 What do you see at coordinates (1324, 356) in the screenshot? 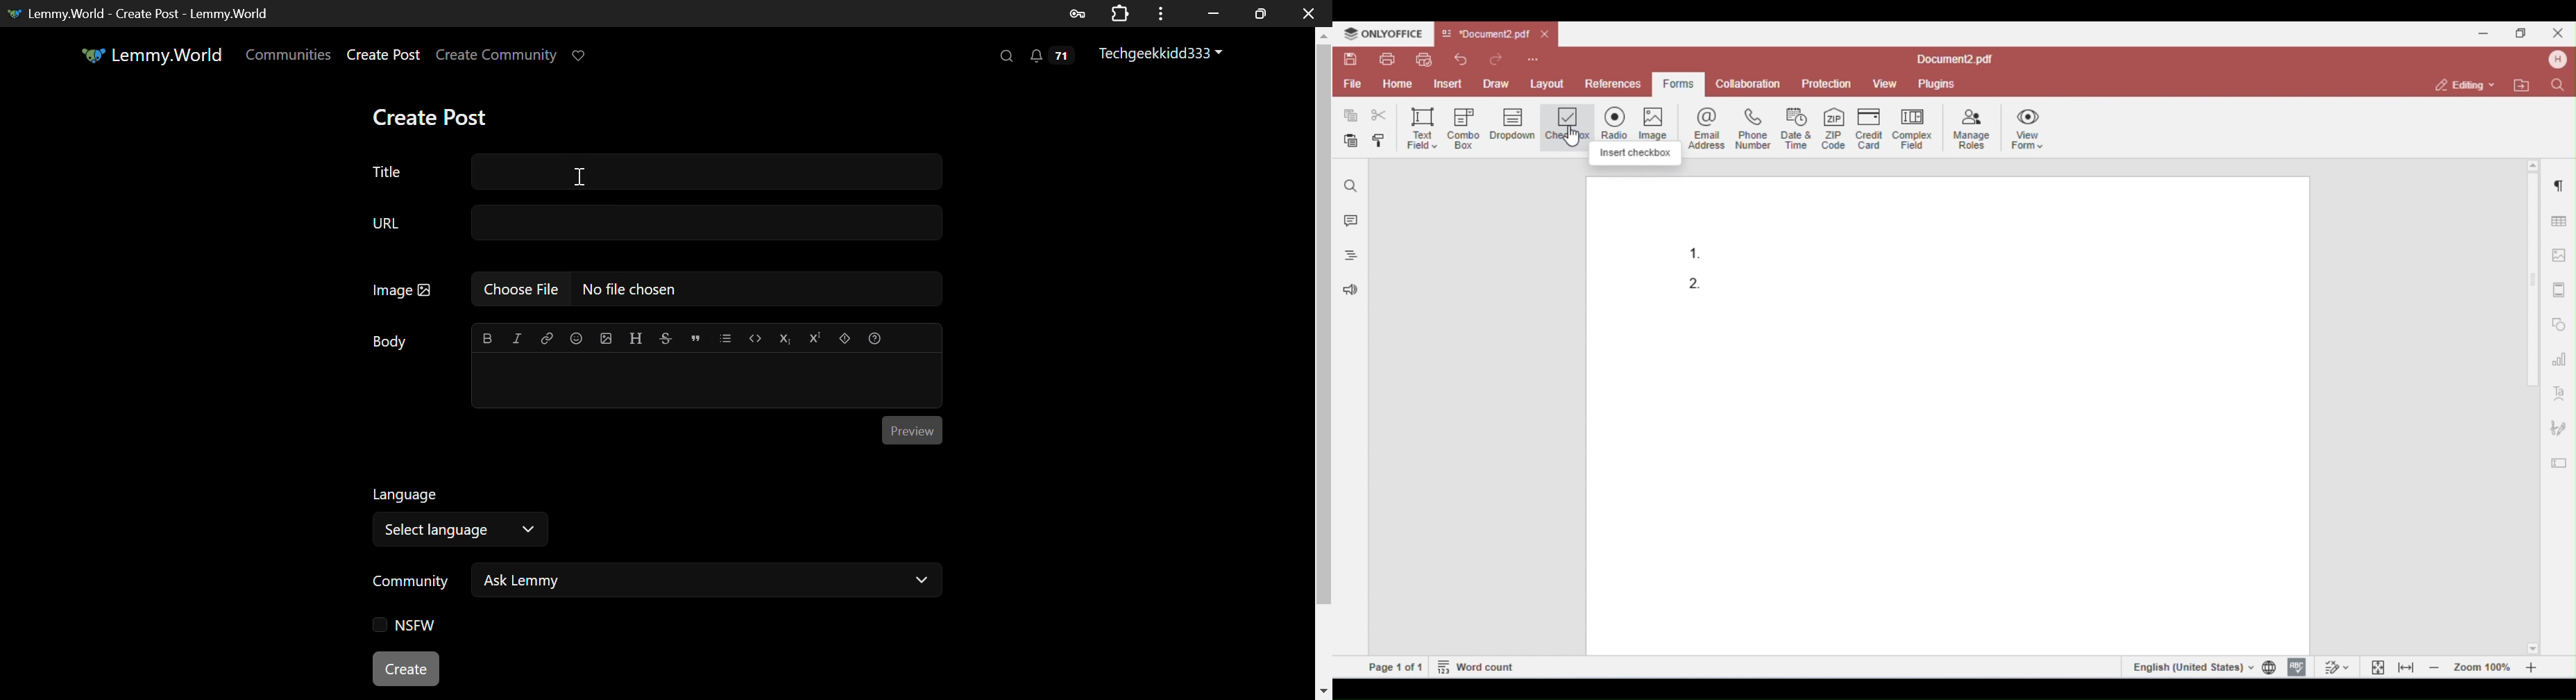
I see `Scroll Bar` at bounding box center [1324, 356].